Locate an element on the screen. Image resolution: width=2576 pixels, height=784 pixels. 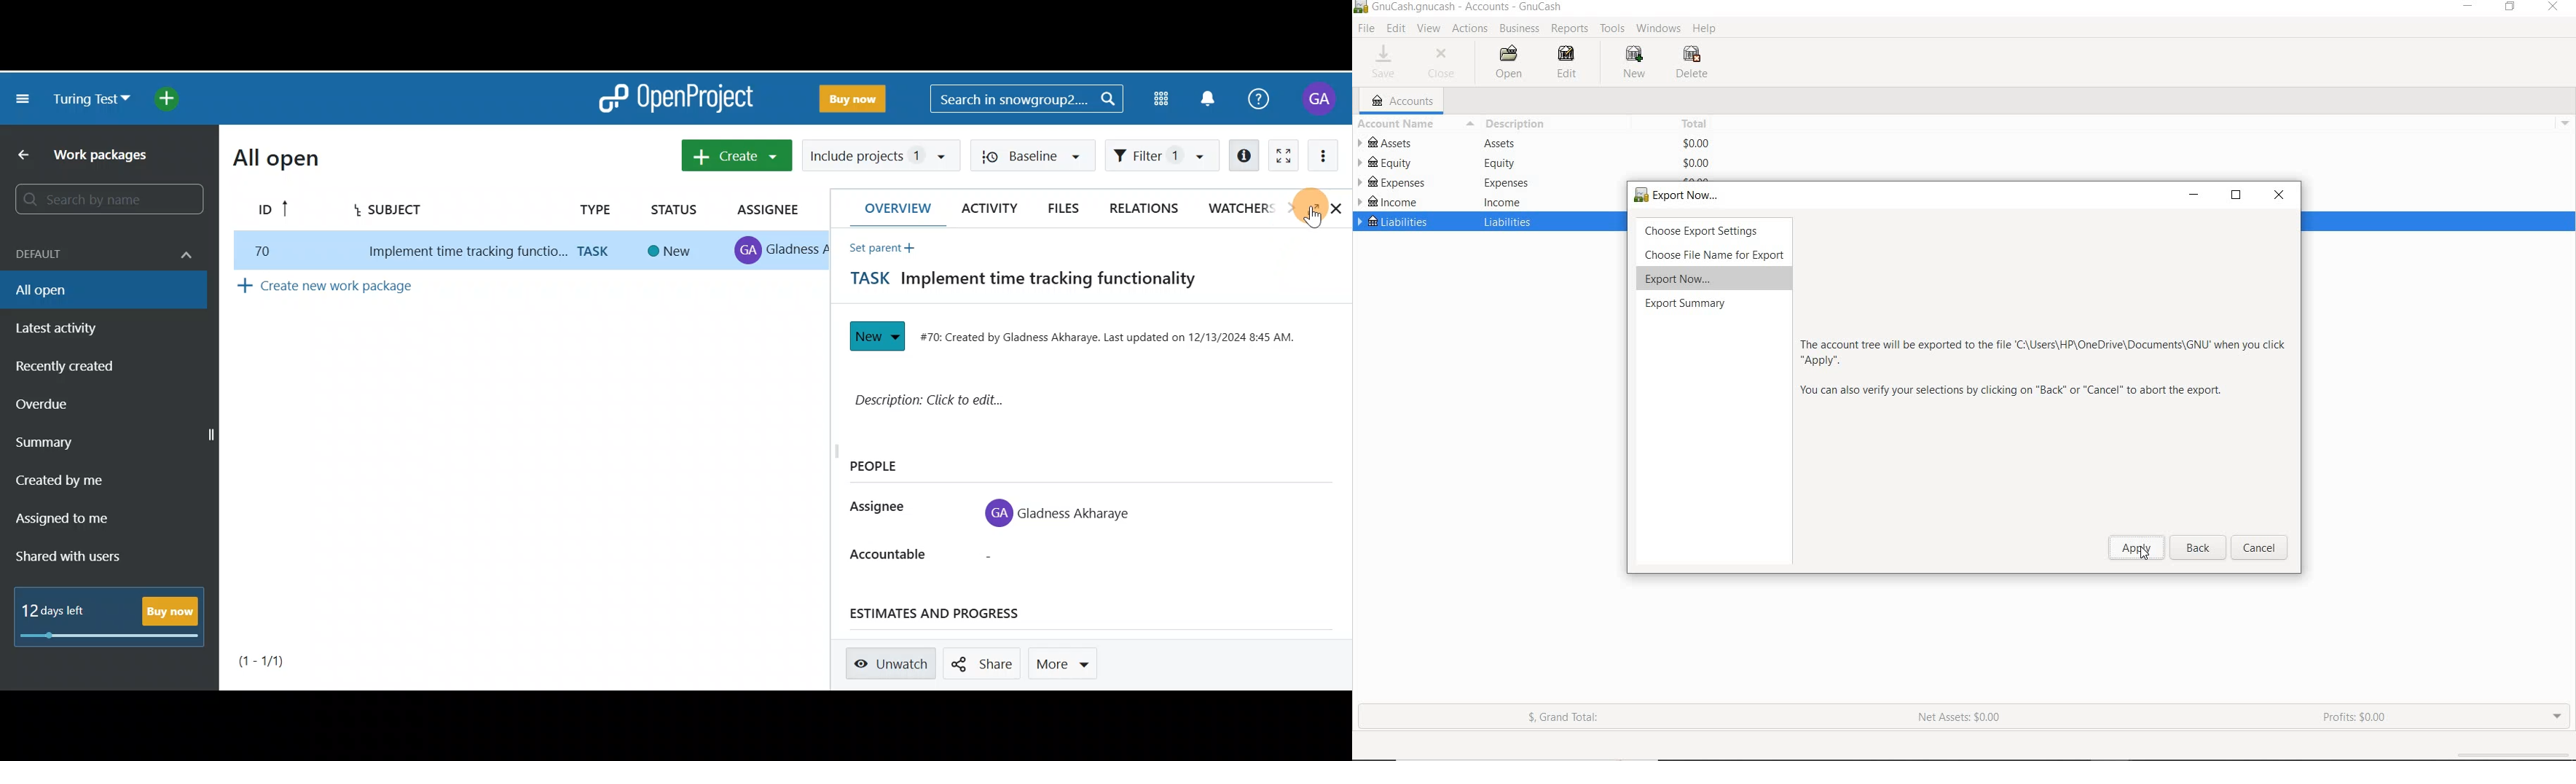
Modules is located at coordinates (1163, 97).